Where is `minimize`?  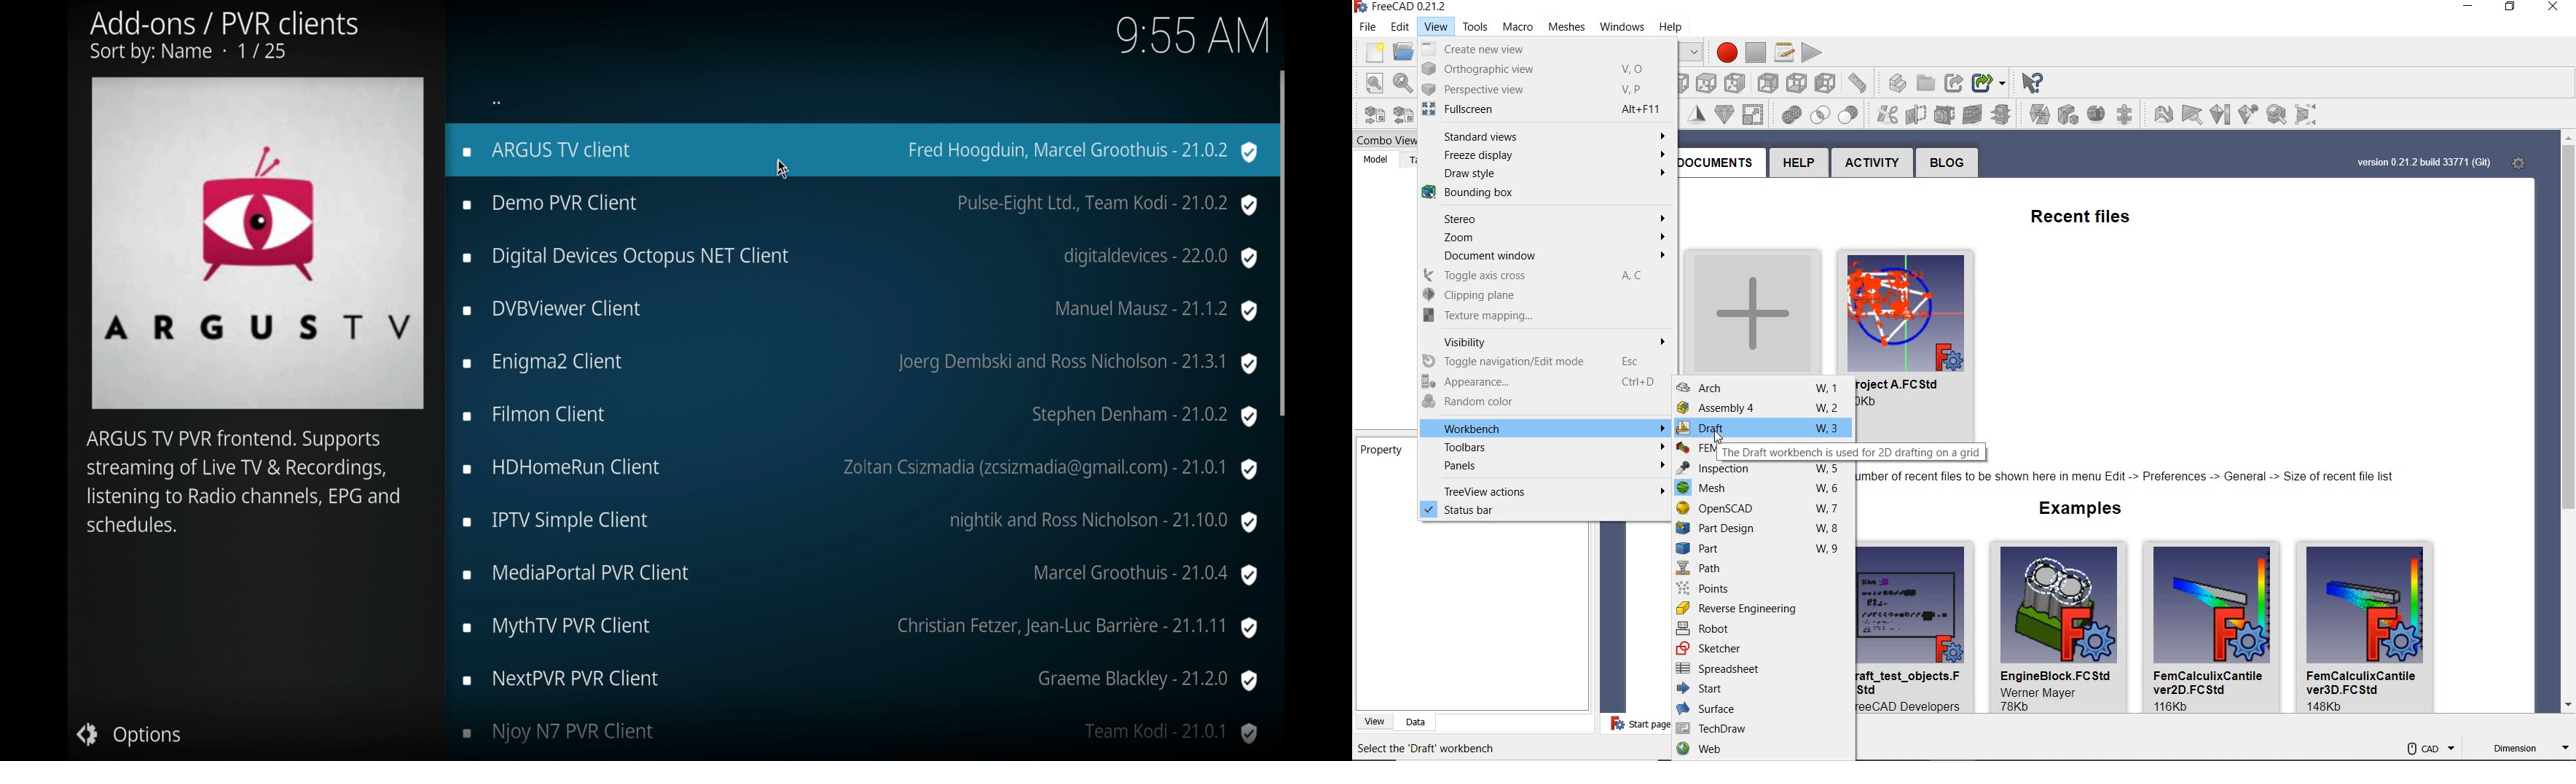
minimize is located at coordinates (2467, 9).